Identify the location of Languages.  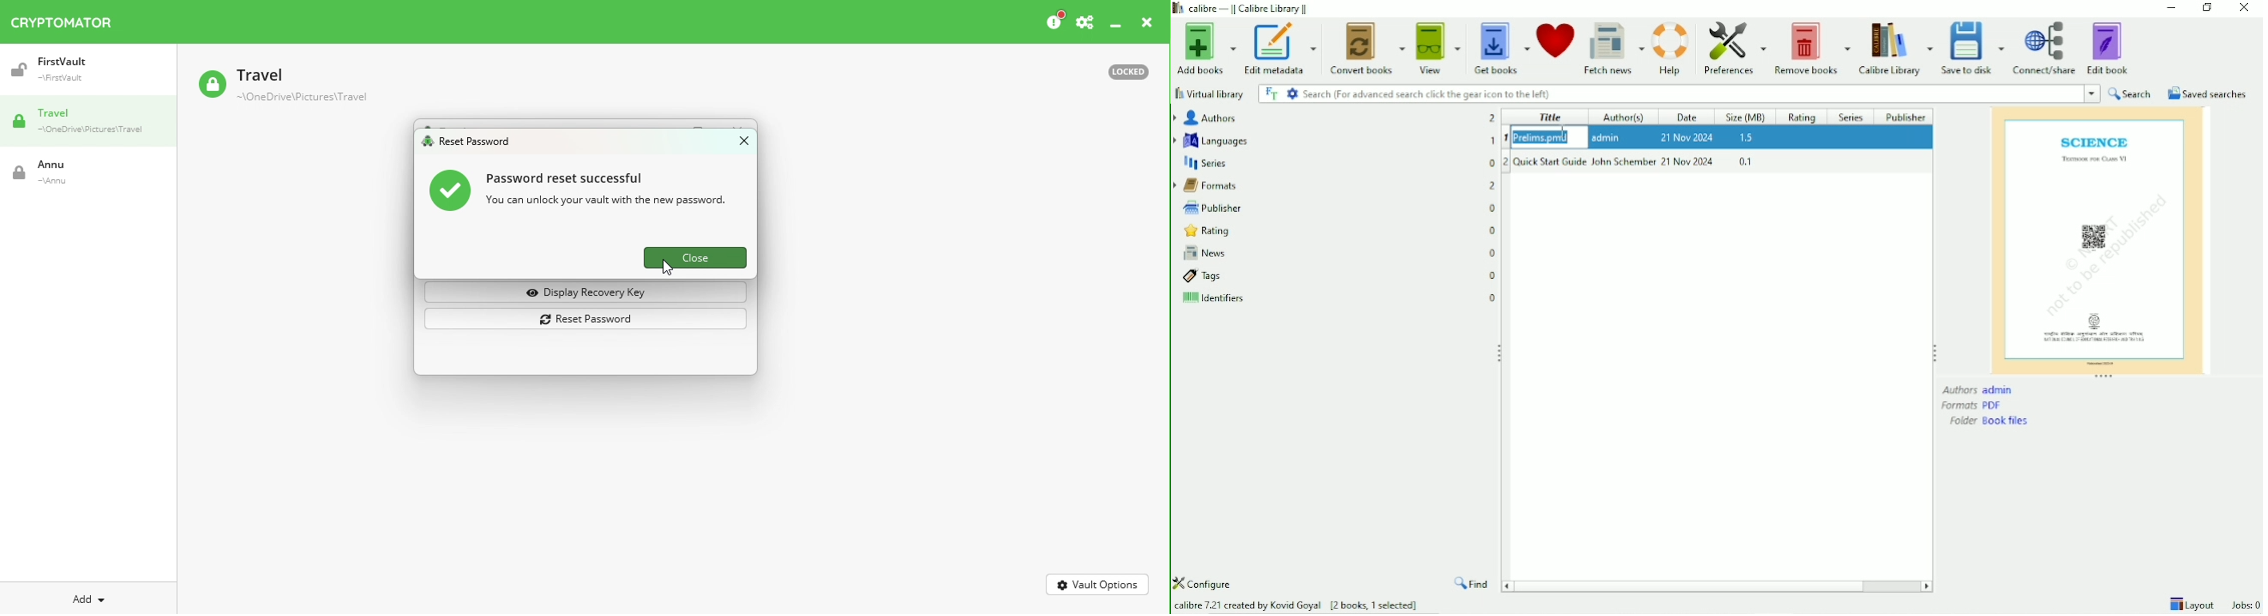
(1213, 140).